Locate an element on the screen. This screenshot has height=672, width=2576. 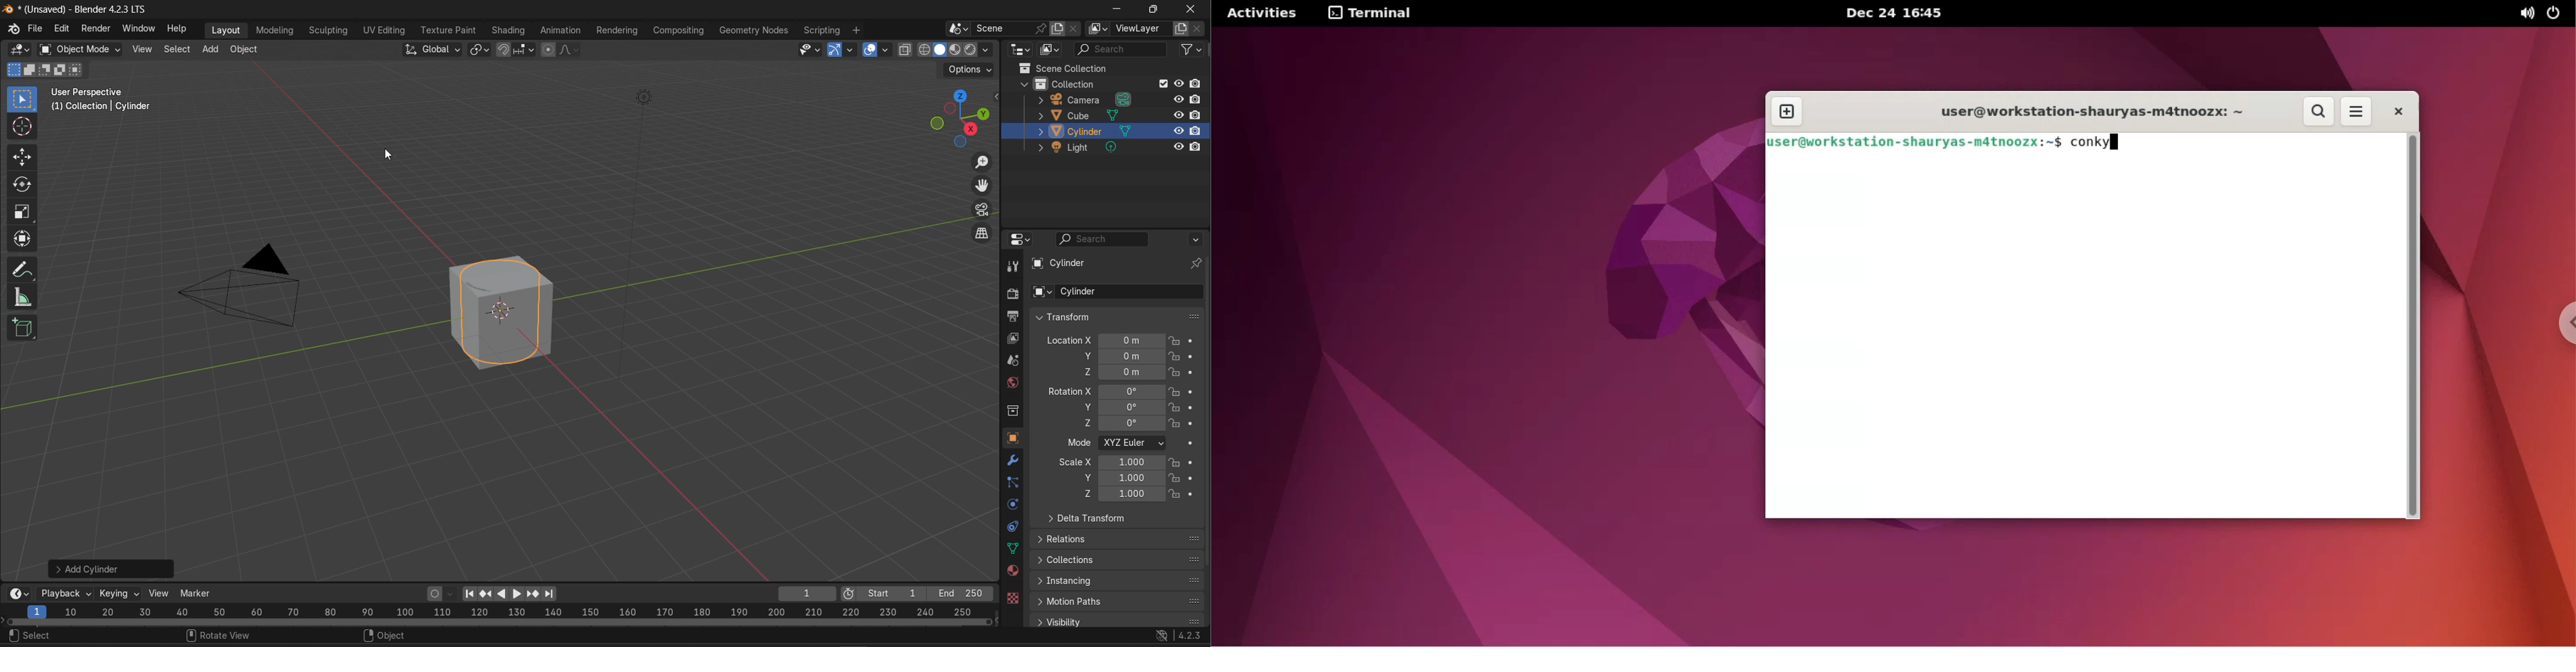
particles is located at coordinates (1015, 482).